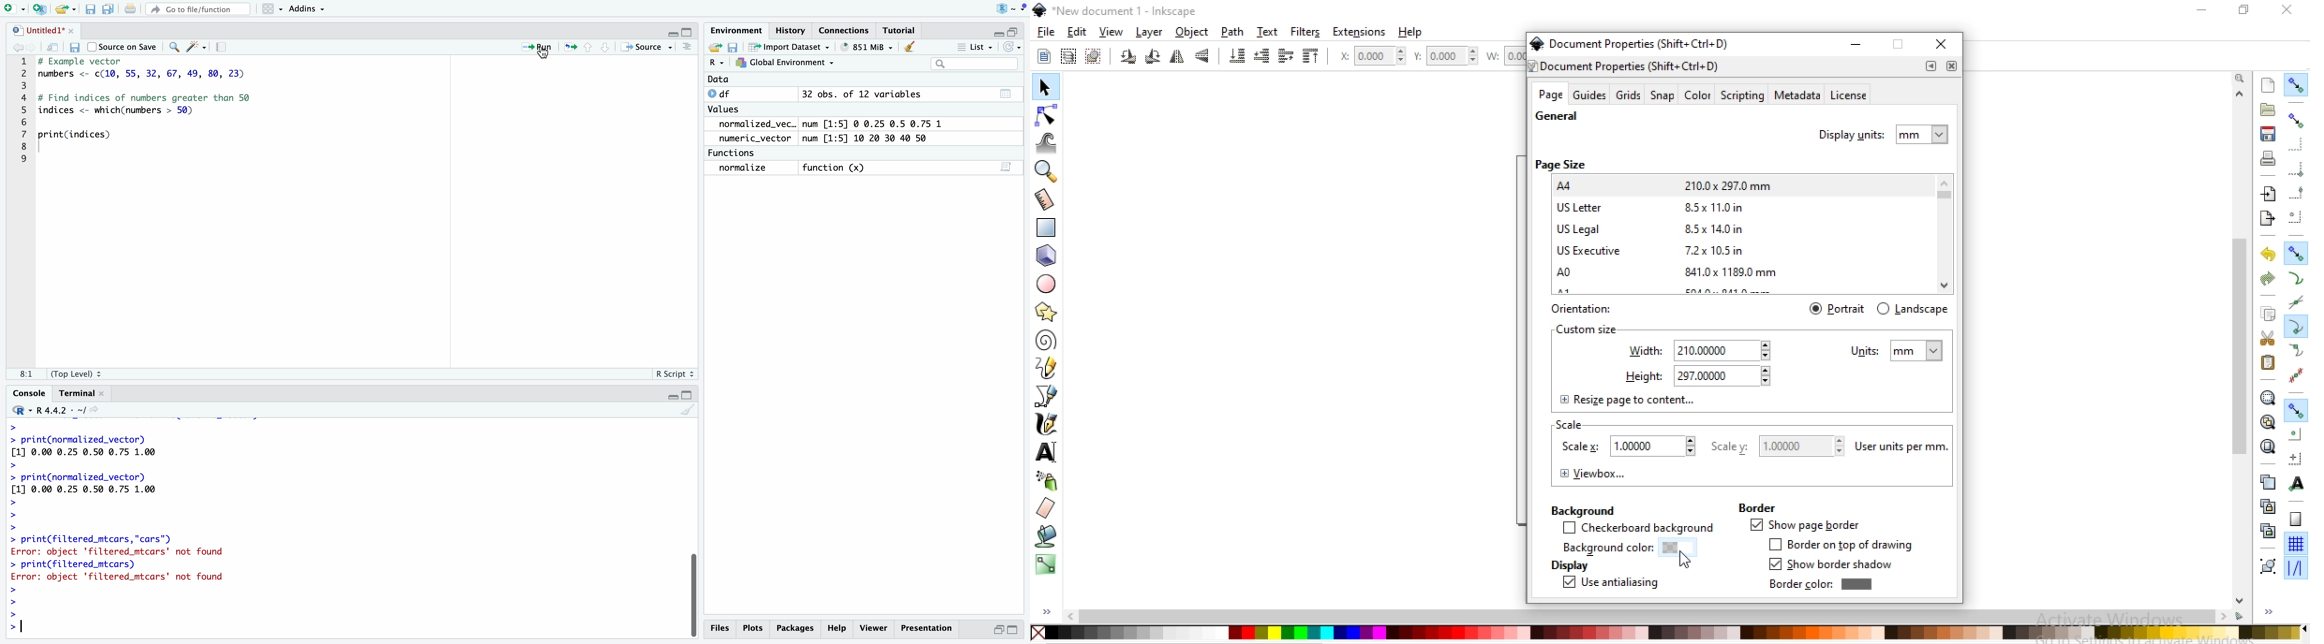 The image size is (2324, 644). Describe the element at coordinates (1129, 58) in the screenshot. I see `rotate 90 clockwise` at that location.